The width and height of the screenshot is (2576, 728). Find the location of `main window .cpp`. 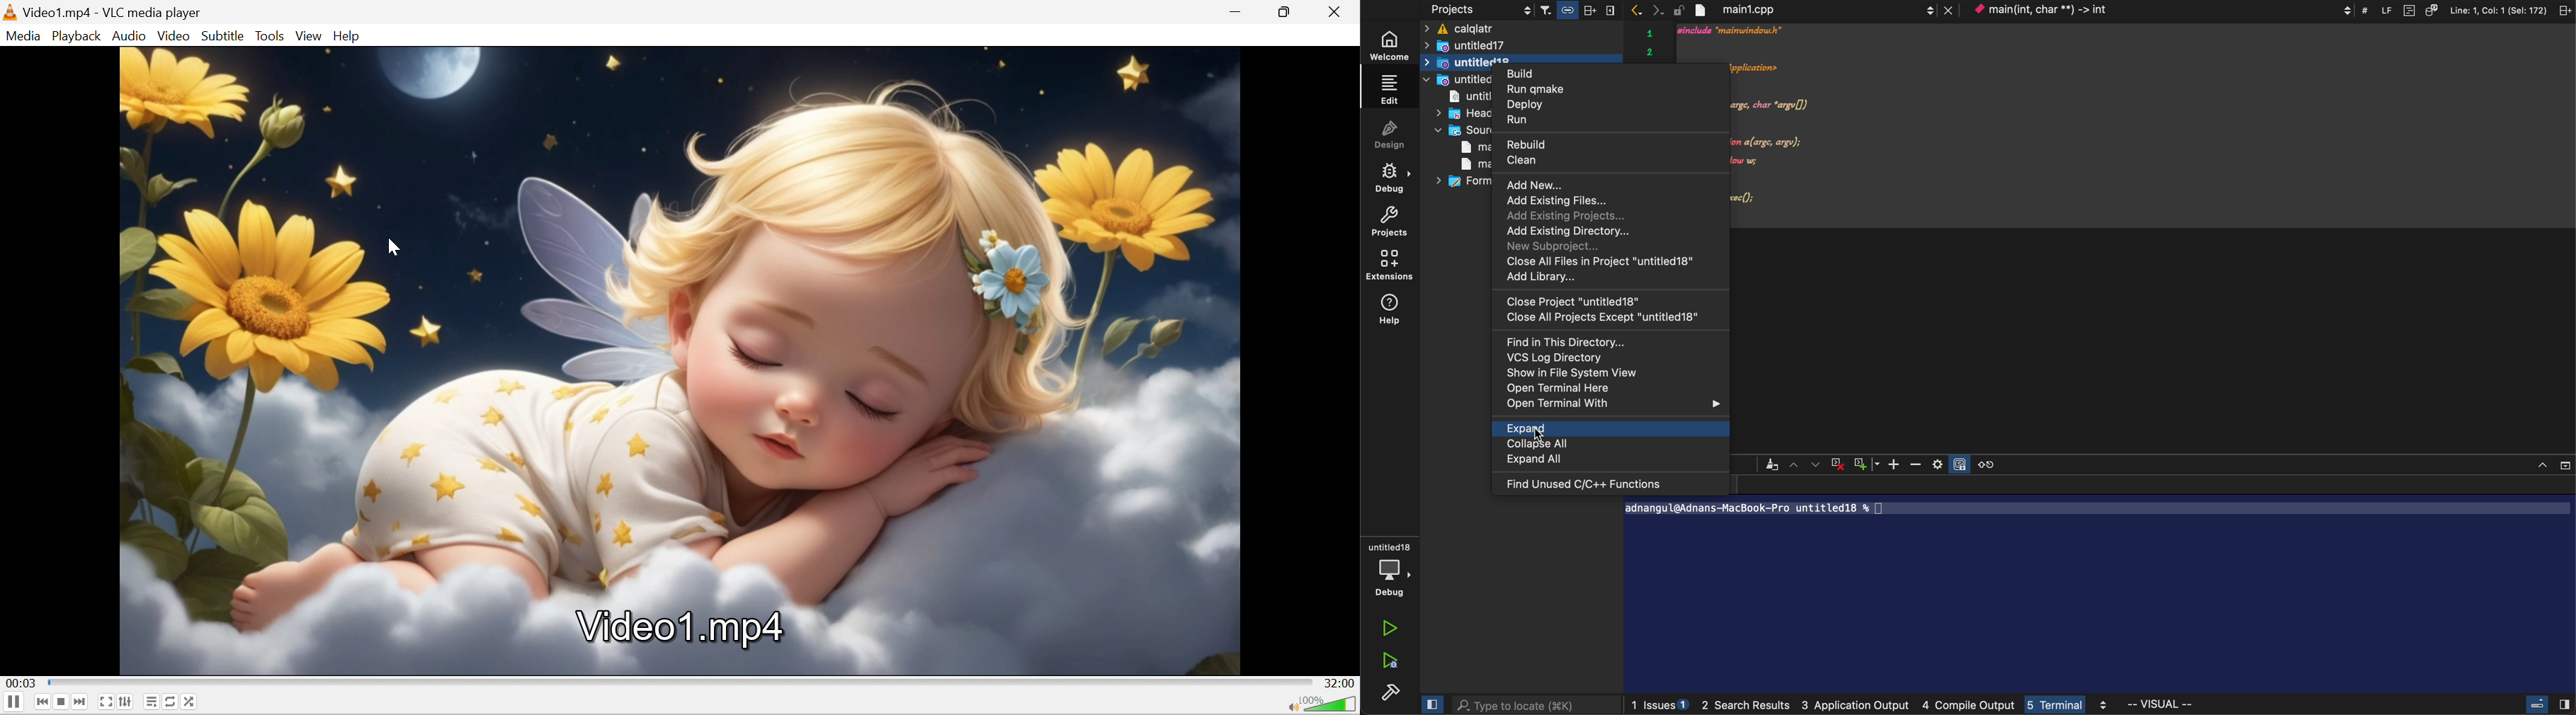

main window .cpp is located at coordinates (1471, 163).